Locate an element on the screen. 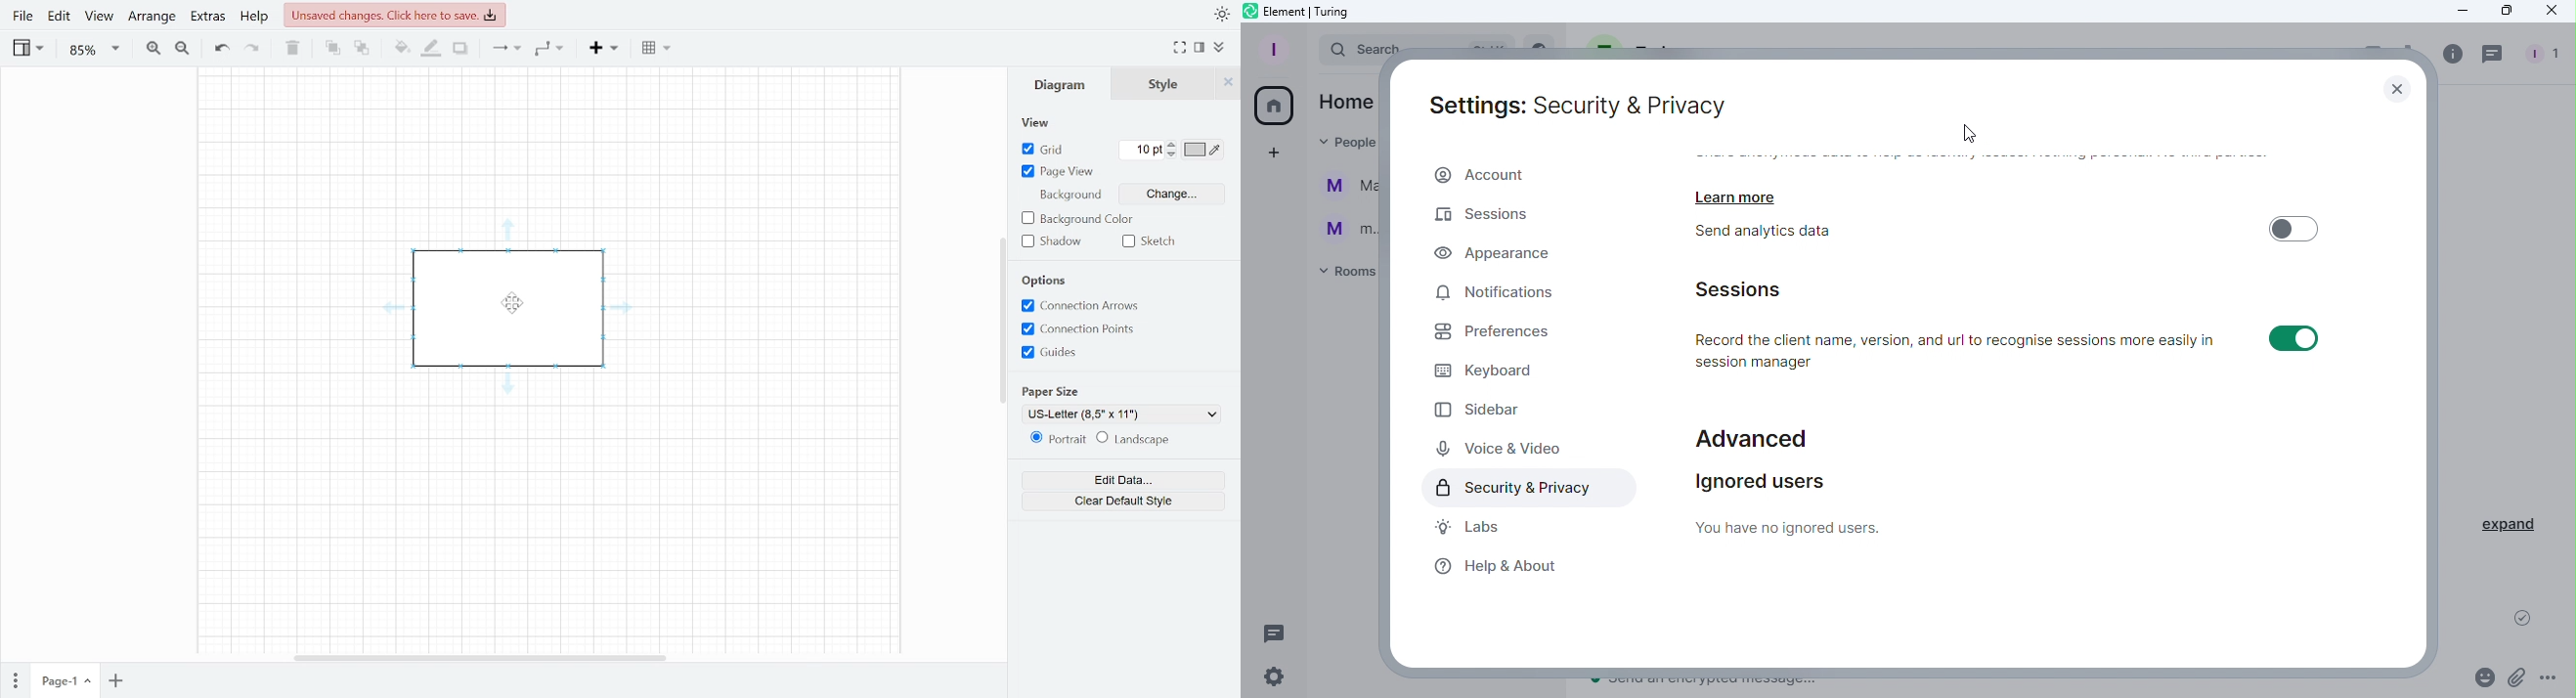 This screenshot has height=700, width=2576. Clear default style is located at coordinates (1119, 500).